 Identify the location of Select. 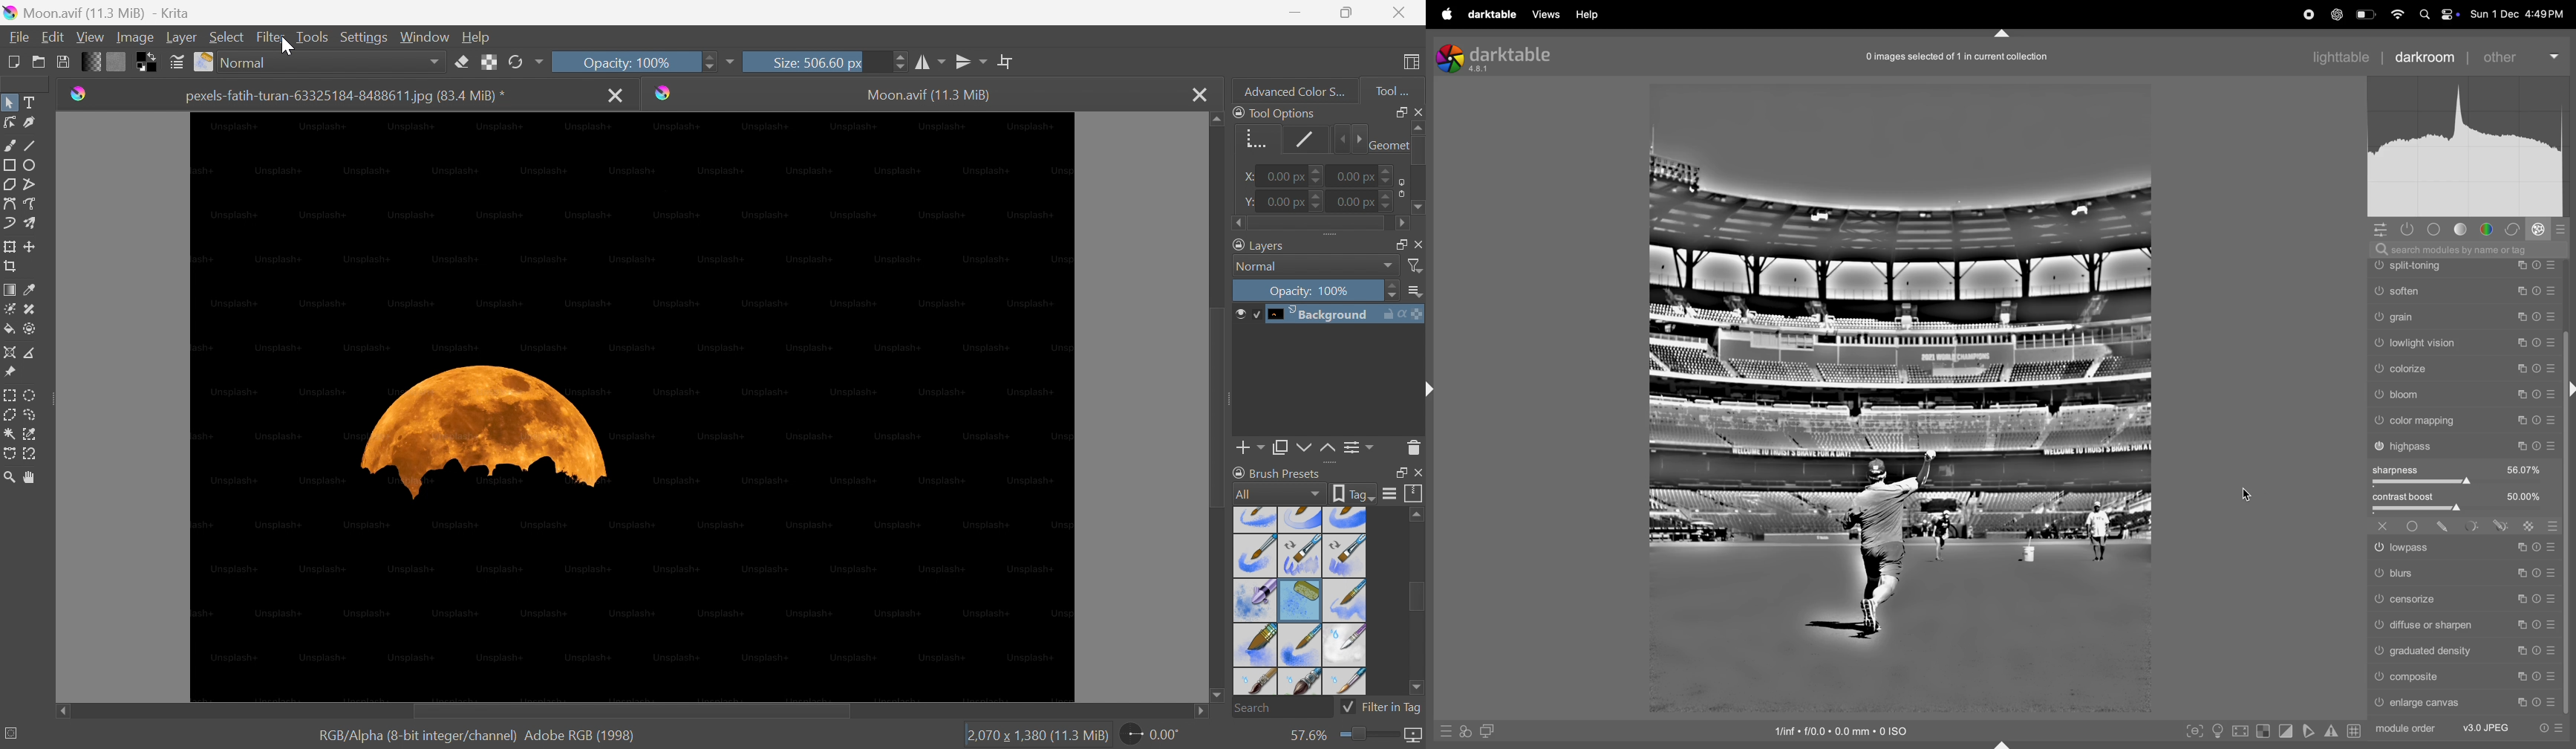
(227, 36).